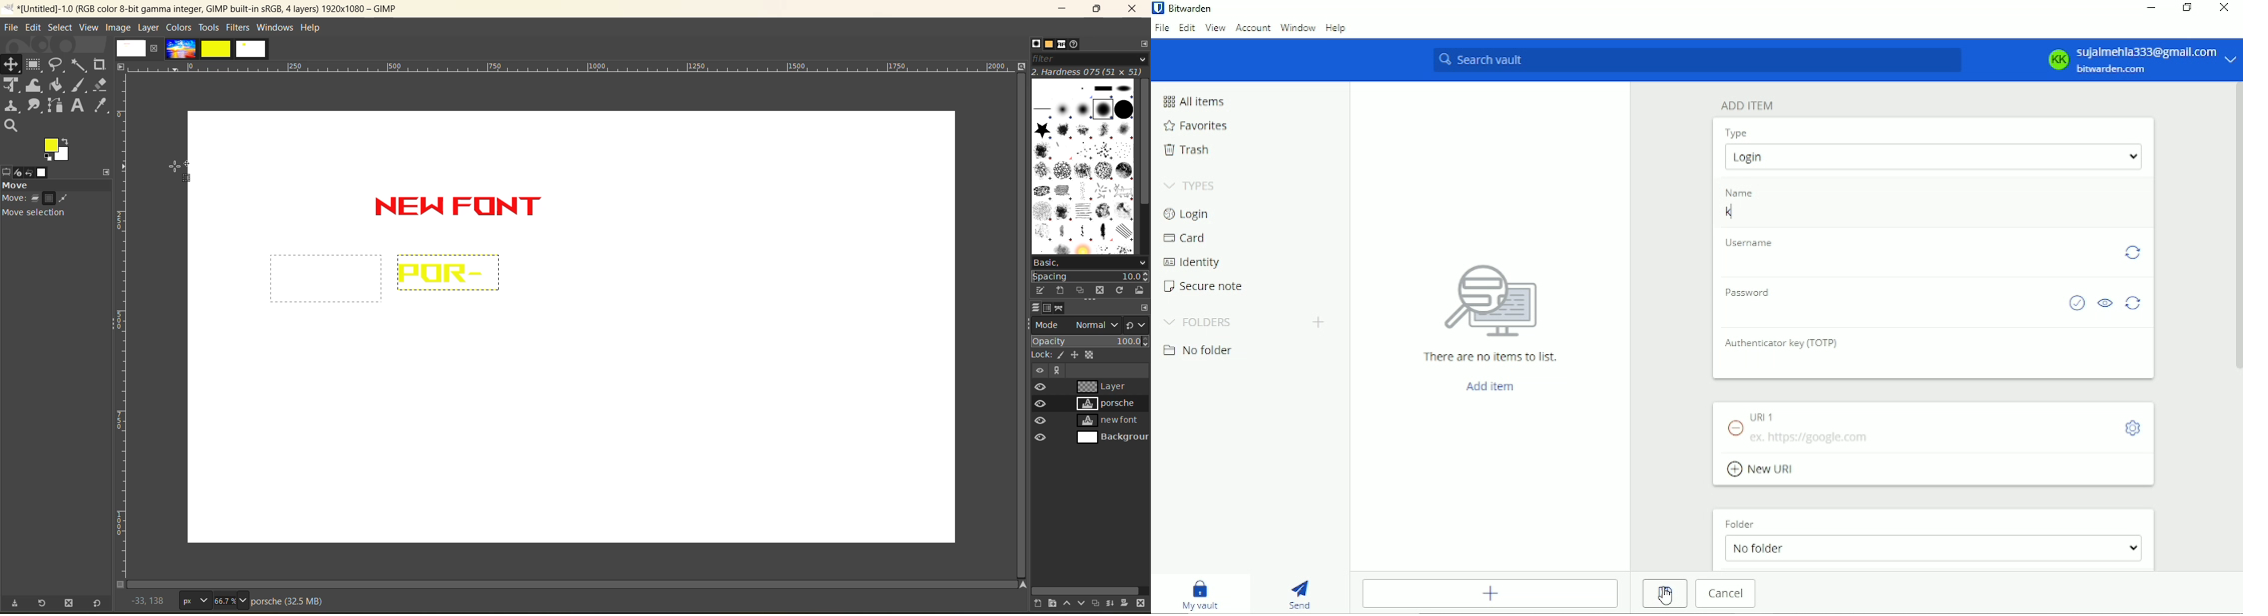 This screenshot has width=2268, height=616. I want to click on vertical scroll bar, so click(1017, 185).